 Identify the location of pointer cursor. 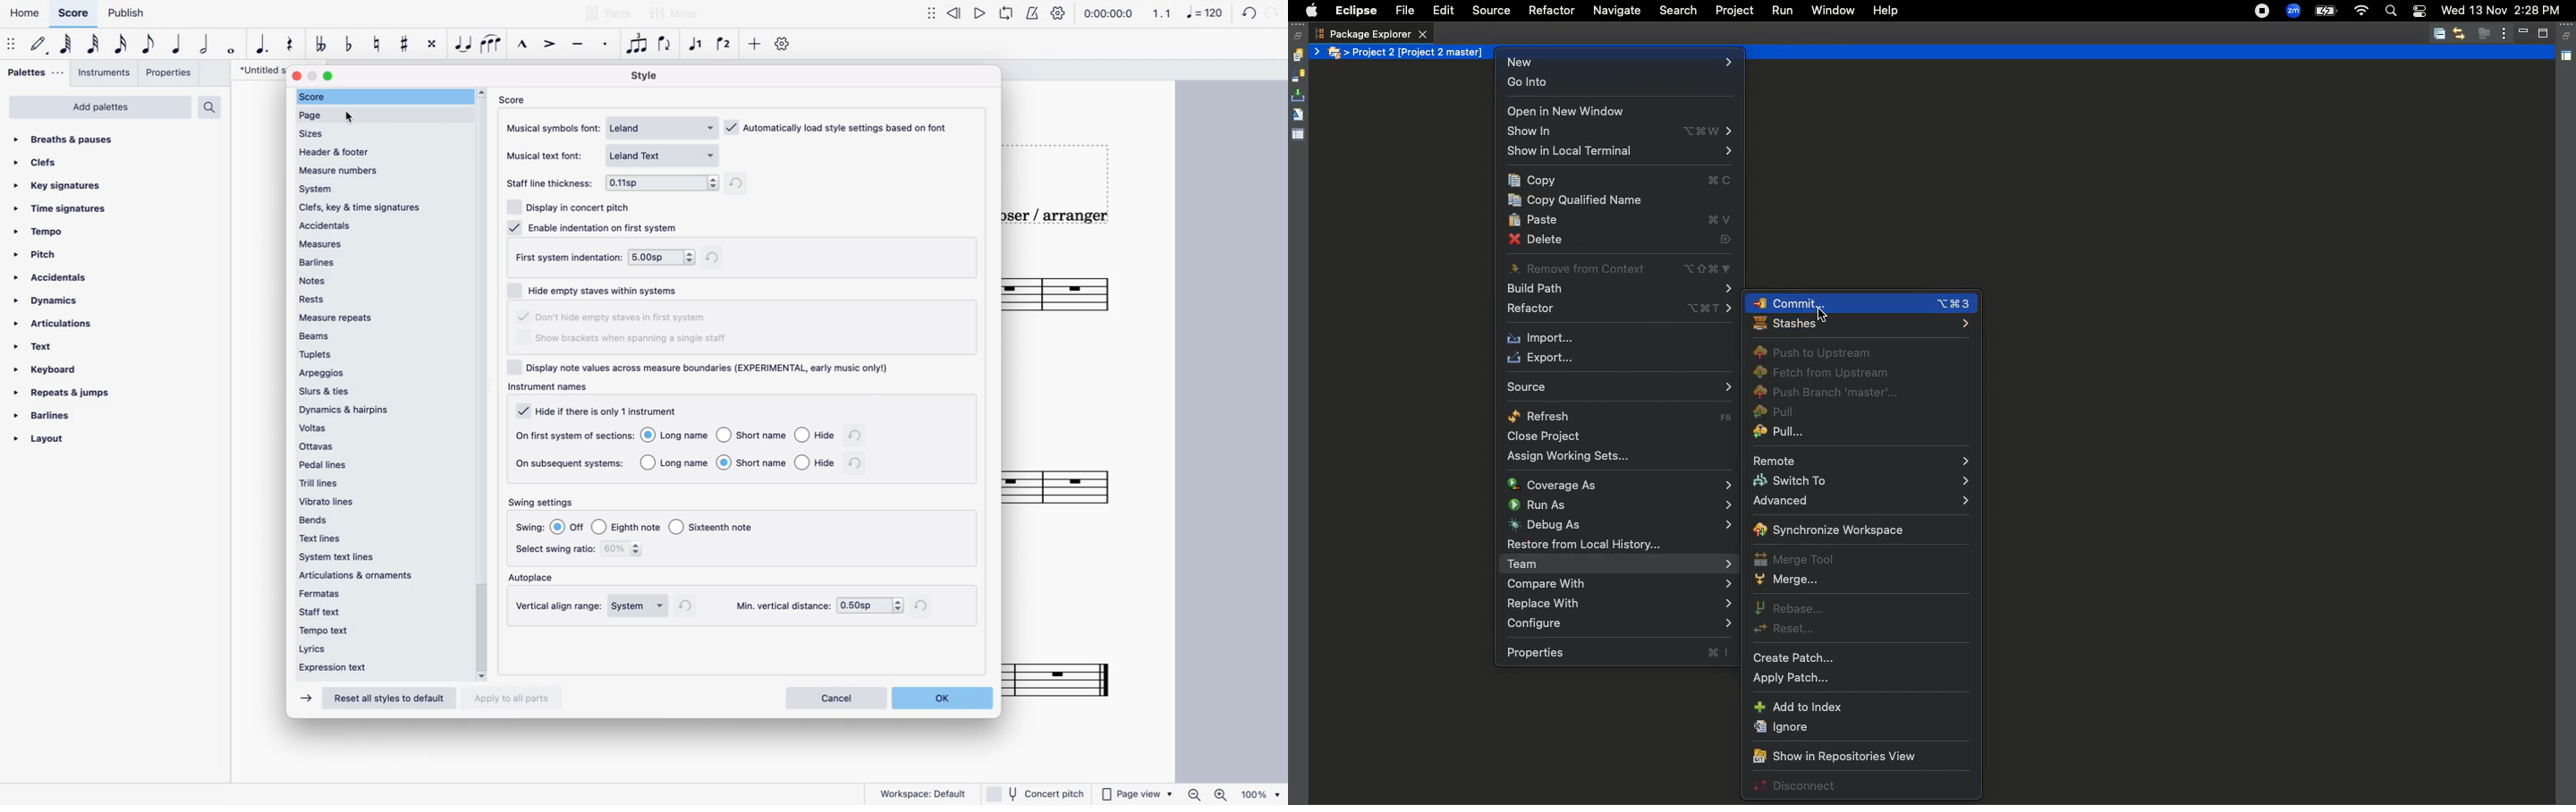
(1824, 312).